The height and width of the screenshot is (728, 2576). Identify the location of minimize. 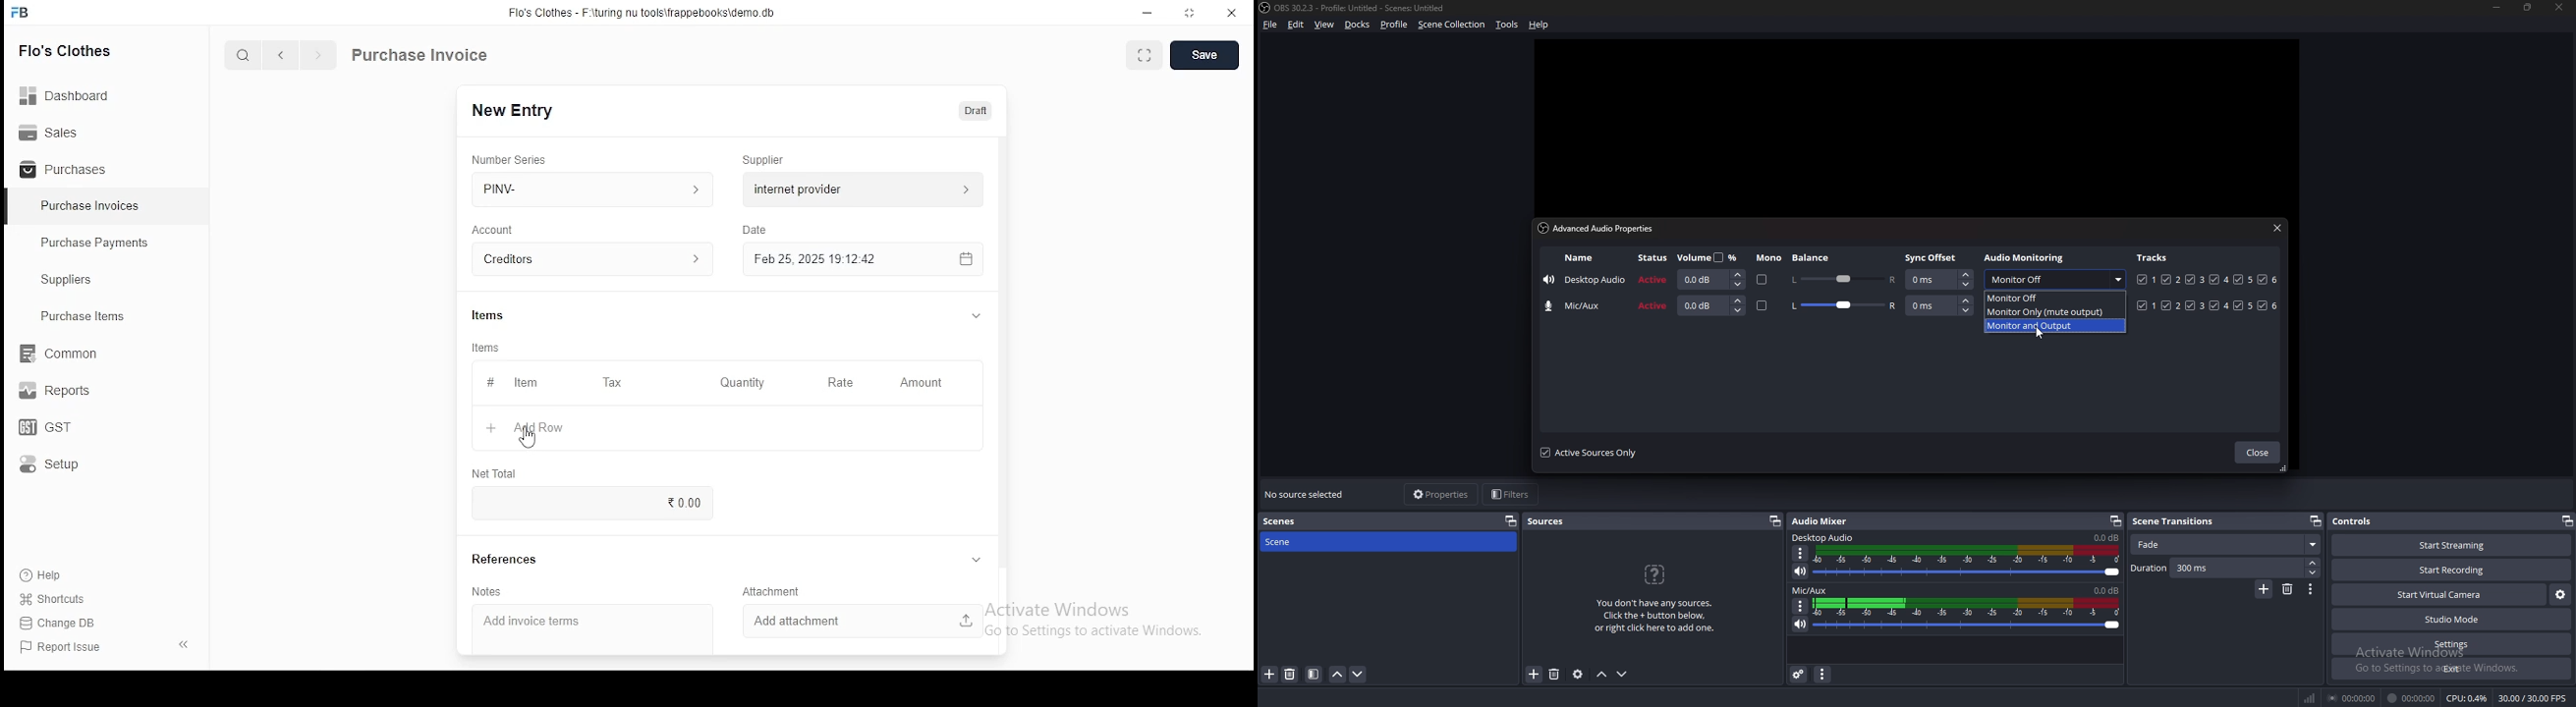
(1149, 12).